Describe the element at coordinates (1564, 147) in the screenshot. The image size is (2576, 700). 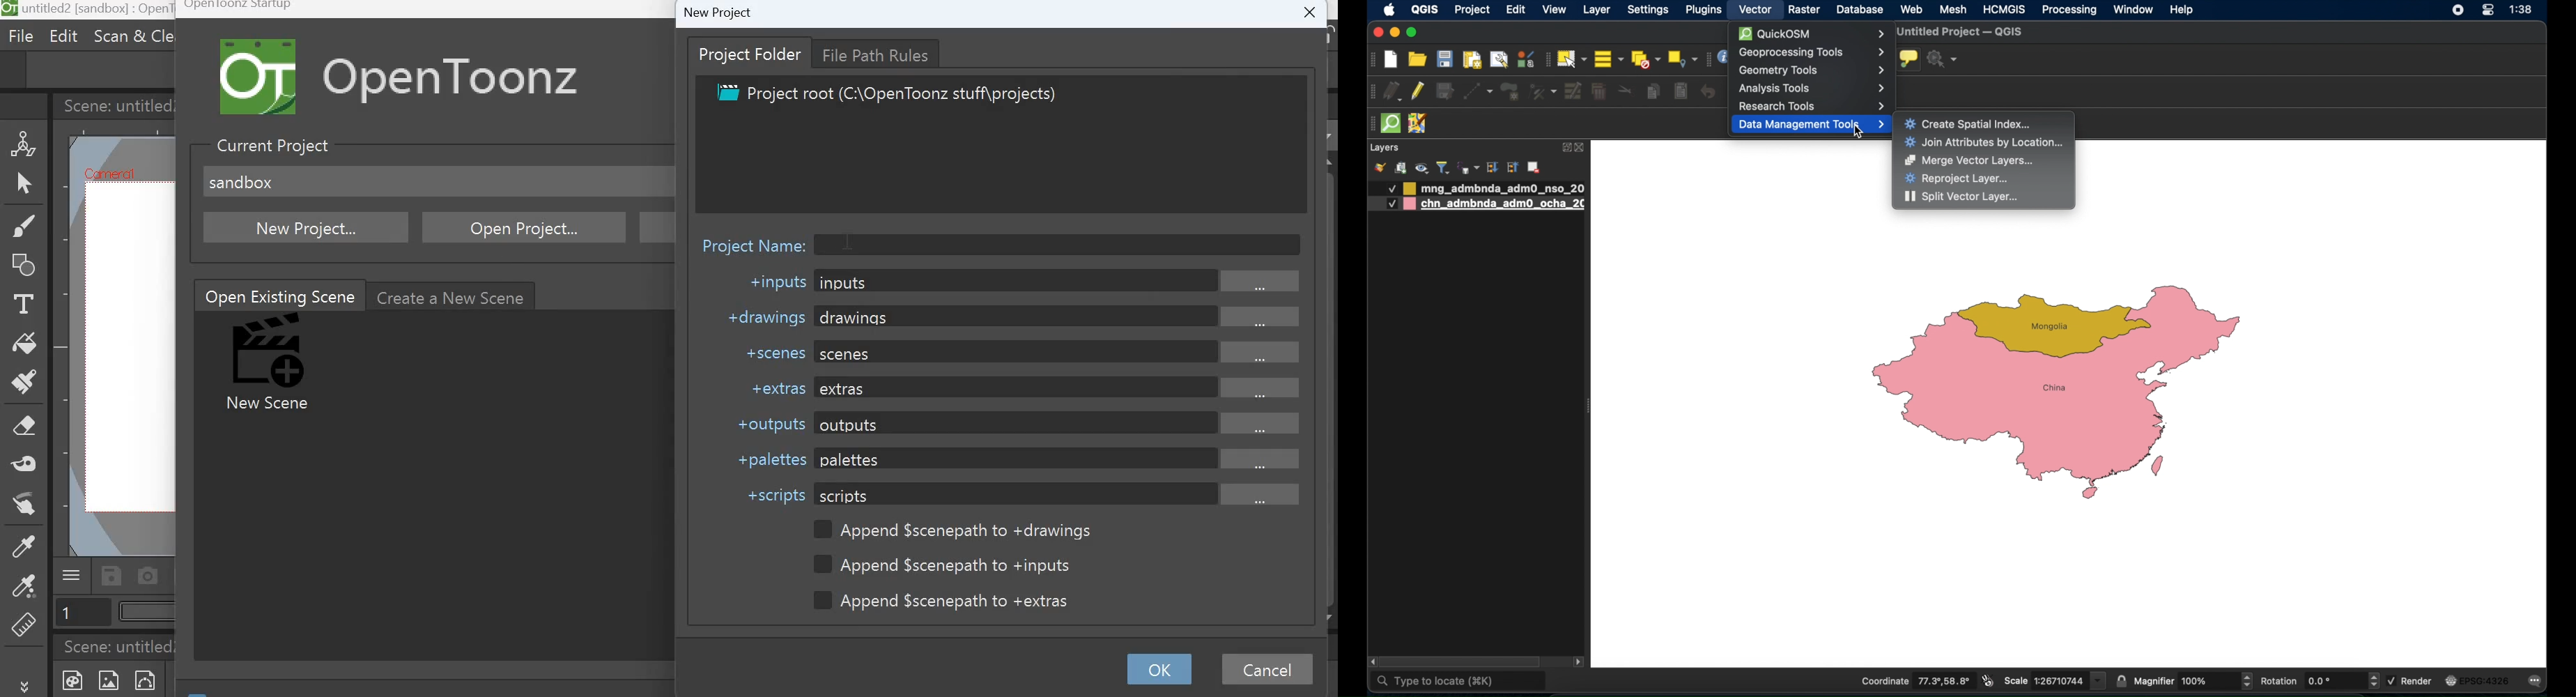
I see `expand` at that location.